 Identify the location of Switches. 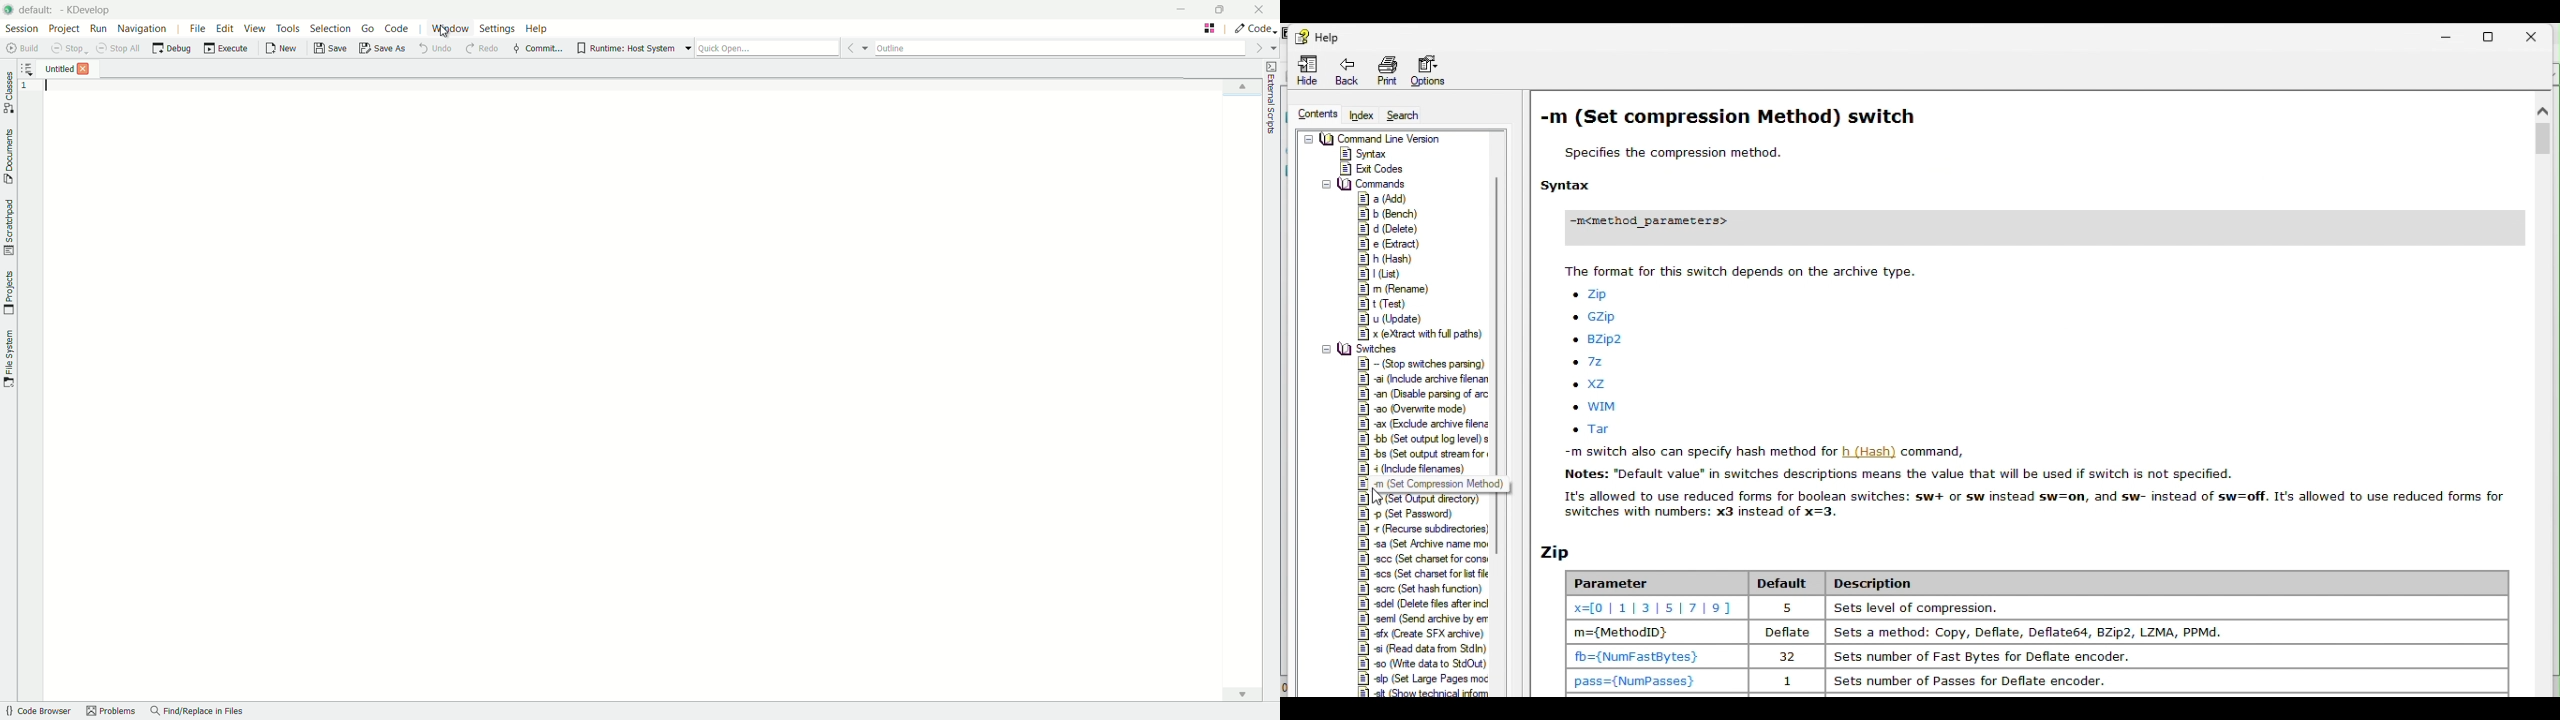
(1364, 348).